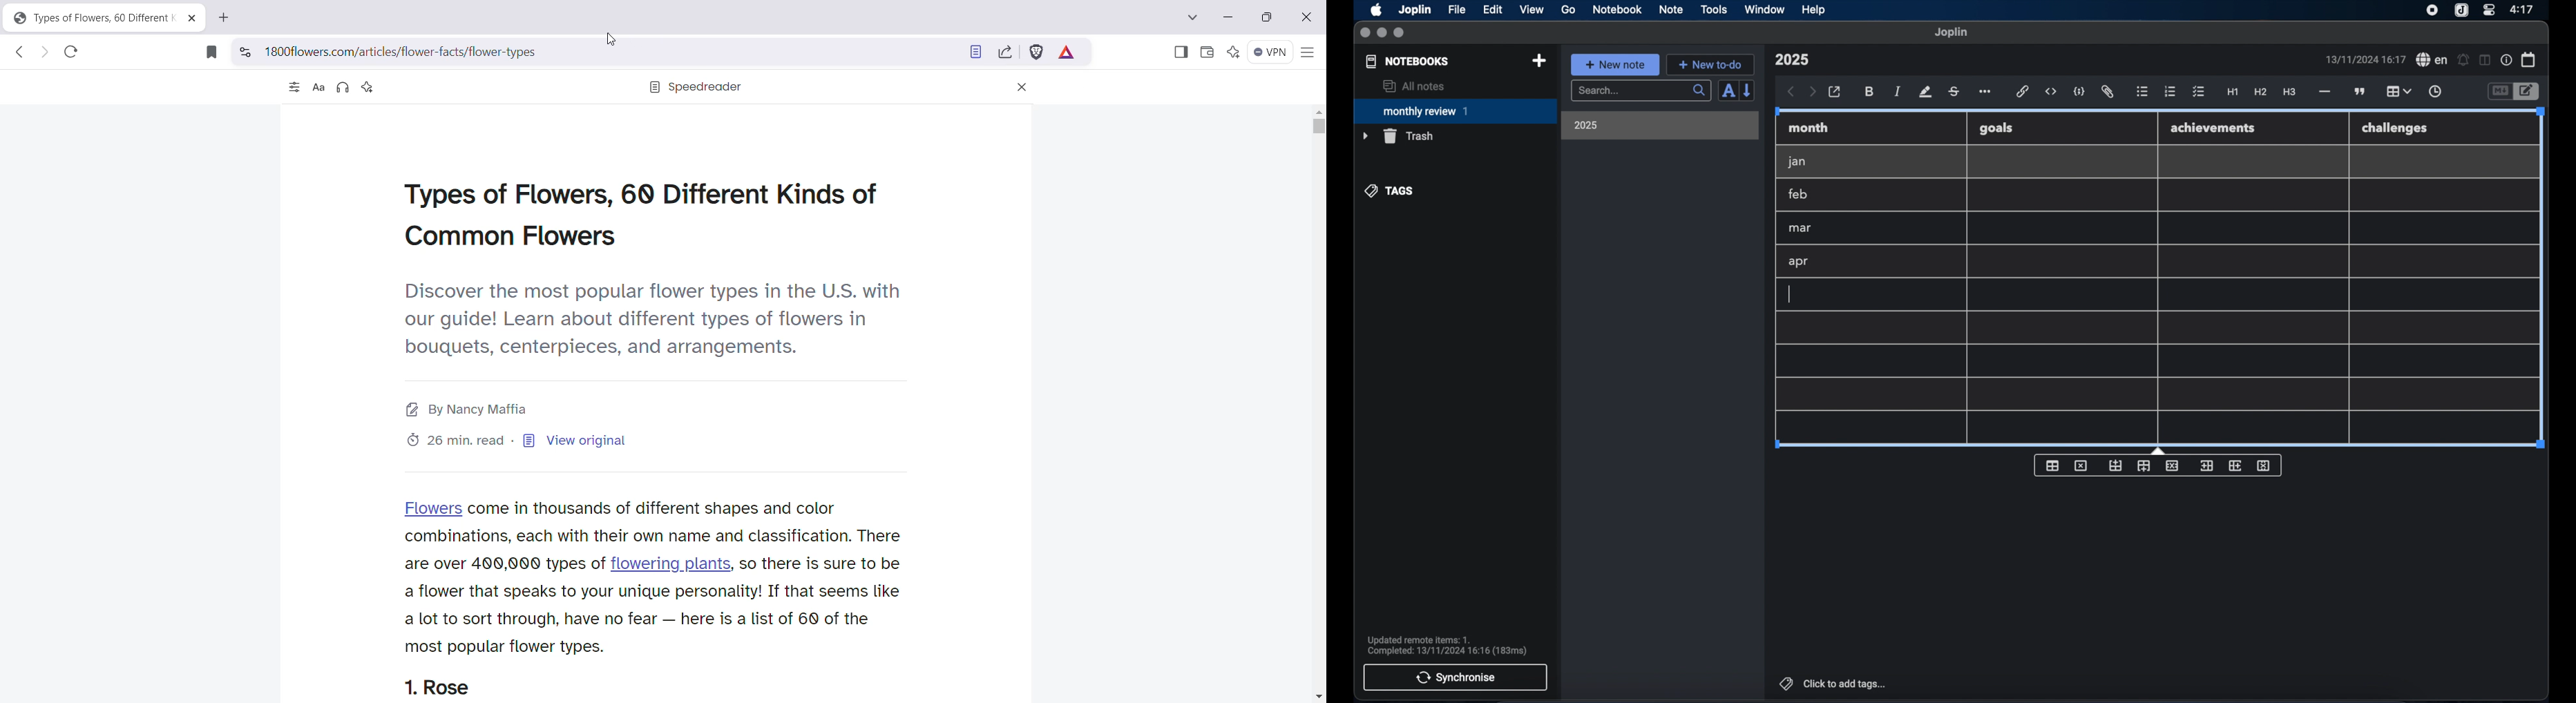 This screenshot has width=2576, height=728. Describe the element at coordinates (1398, 136) in the screenshot. I see `trash` at that location.